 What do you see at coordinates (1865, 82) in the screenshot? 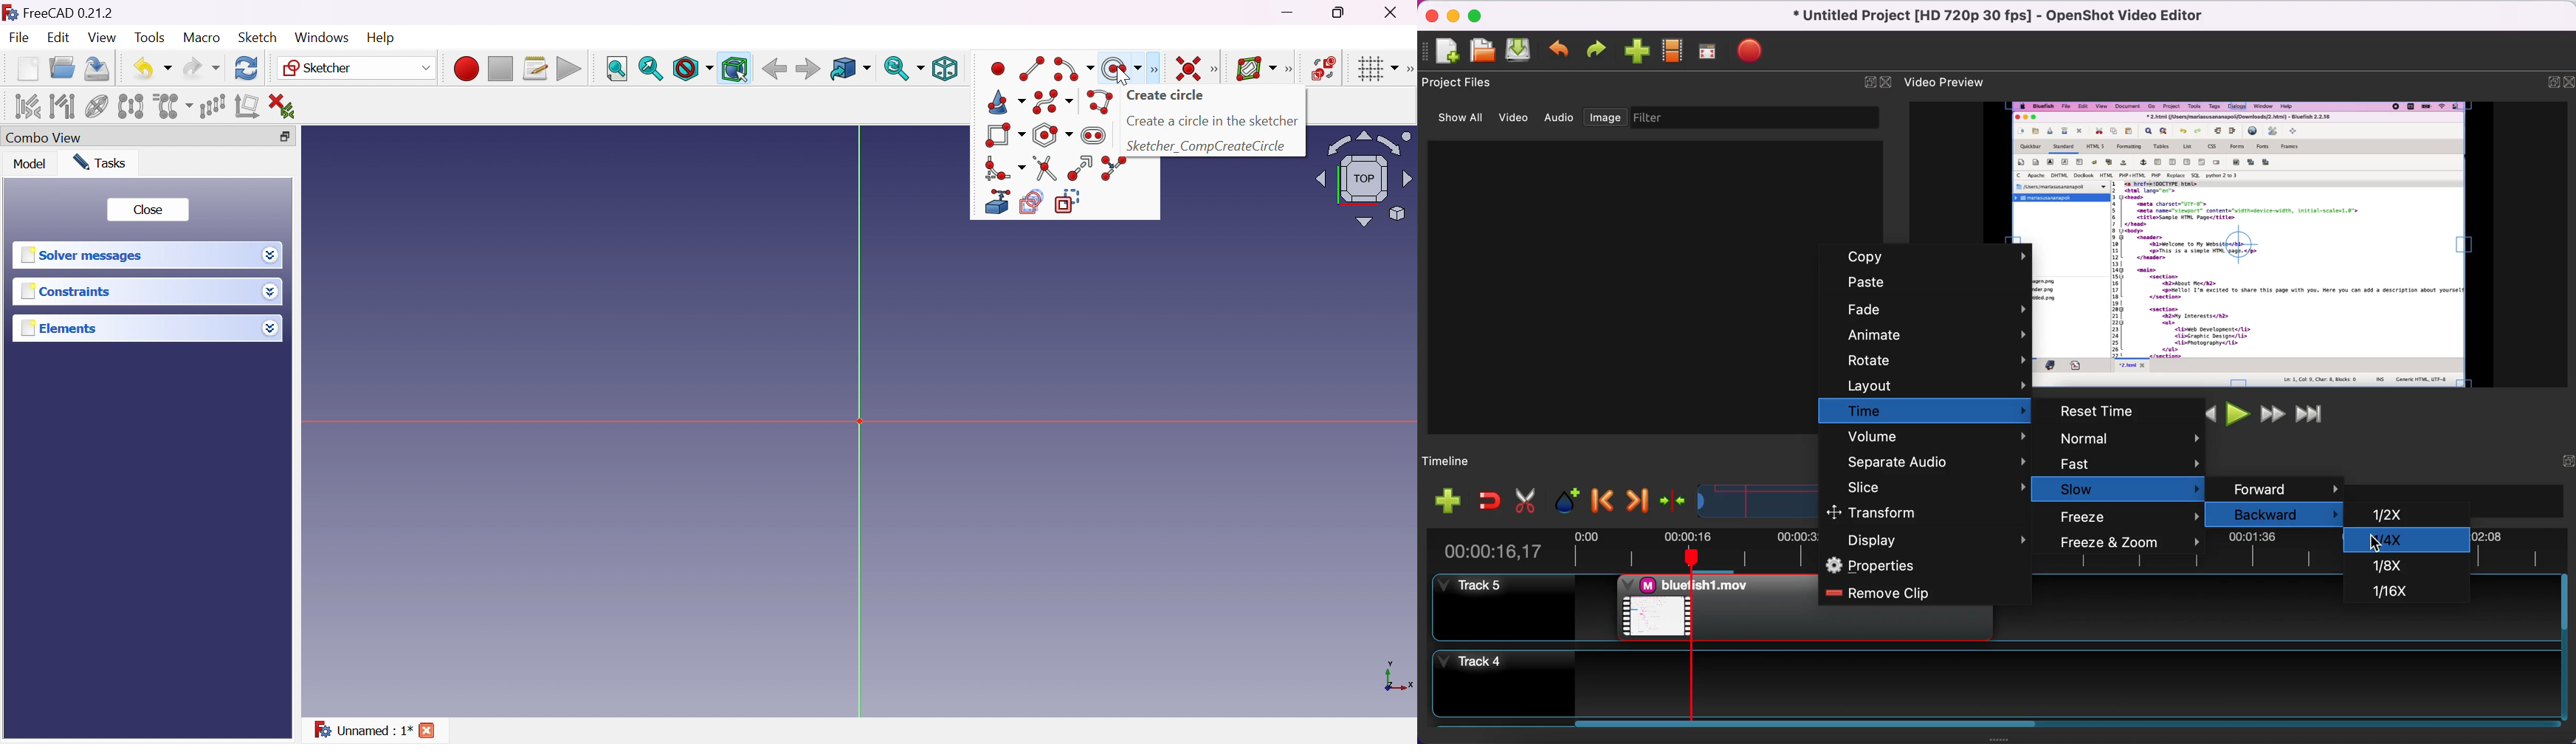
I see `expand/hide` at bounding box center [1865, 82].